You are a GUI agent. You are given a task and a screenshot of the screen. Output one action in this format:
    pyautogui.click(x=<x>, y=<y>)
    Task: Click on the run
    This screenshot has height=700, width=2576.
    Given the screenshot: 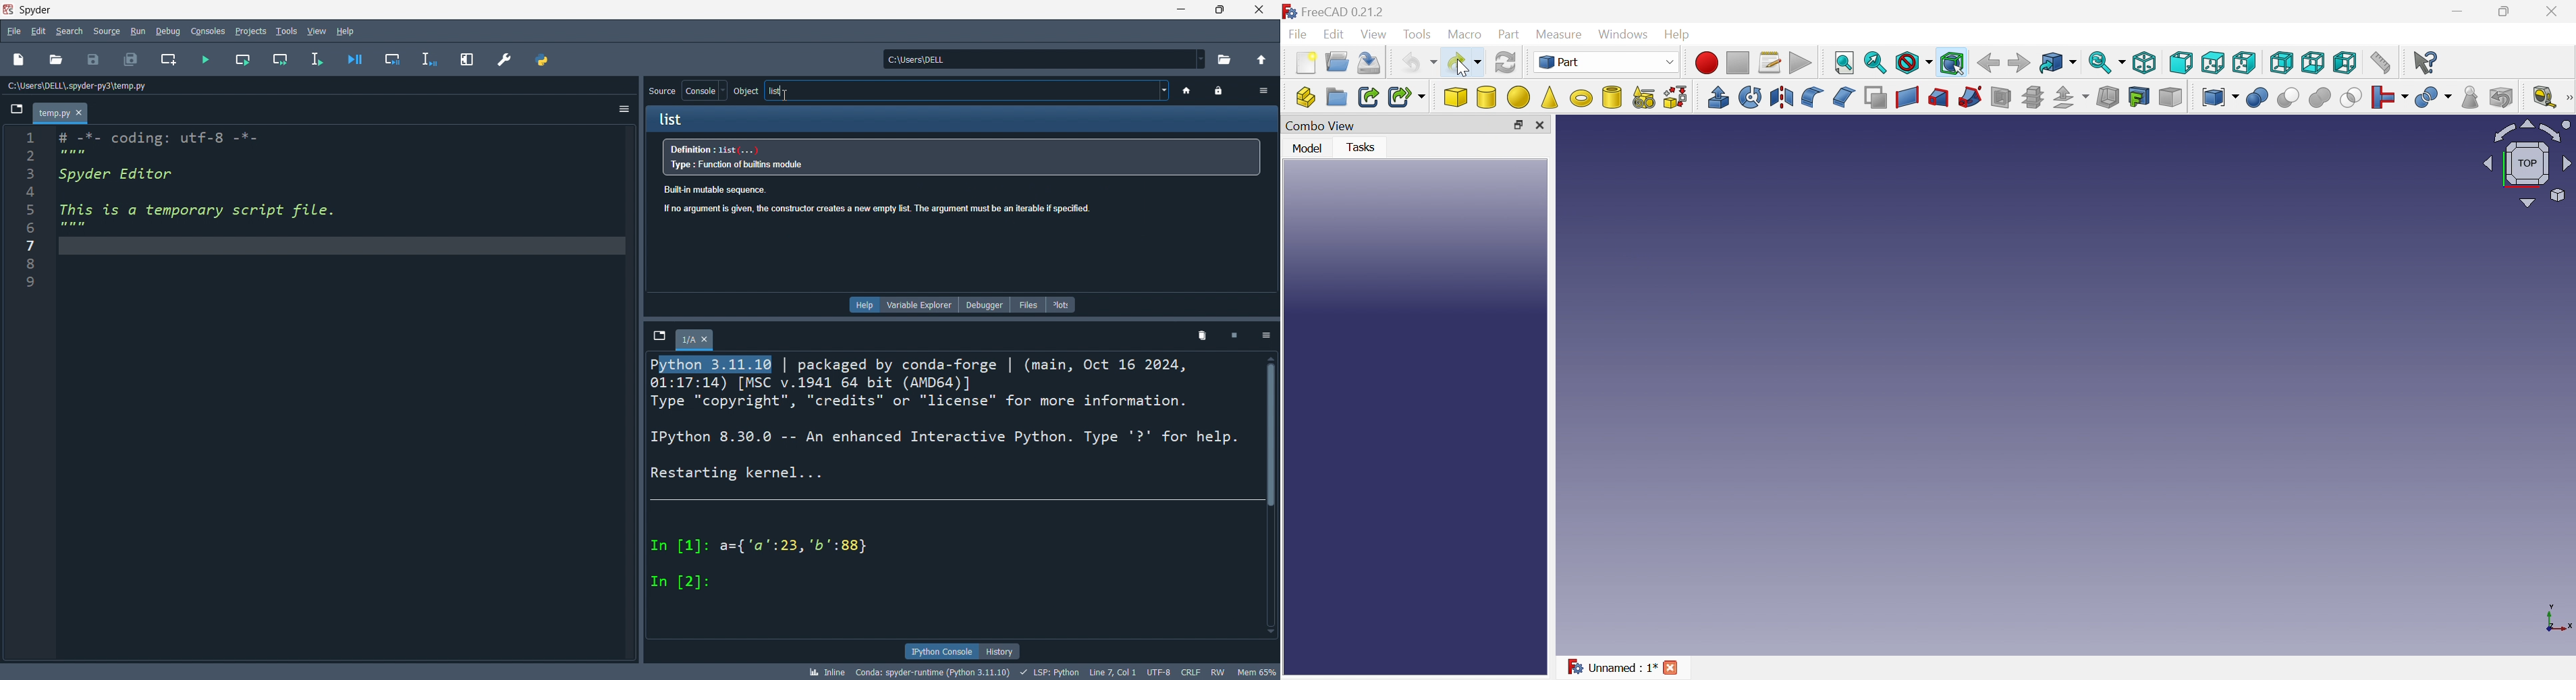 What is the action you would take?
    pyautogui.click(x=135, y=31)
    